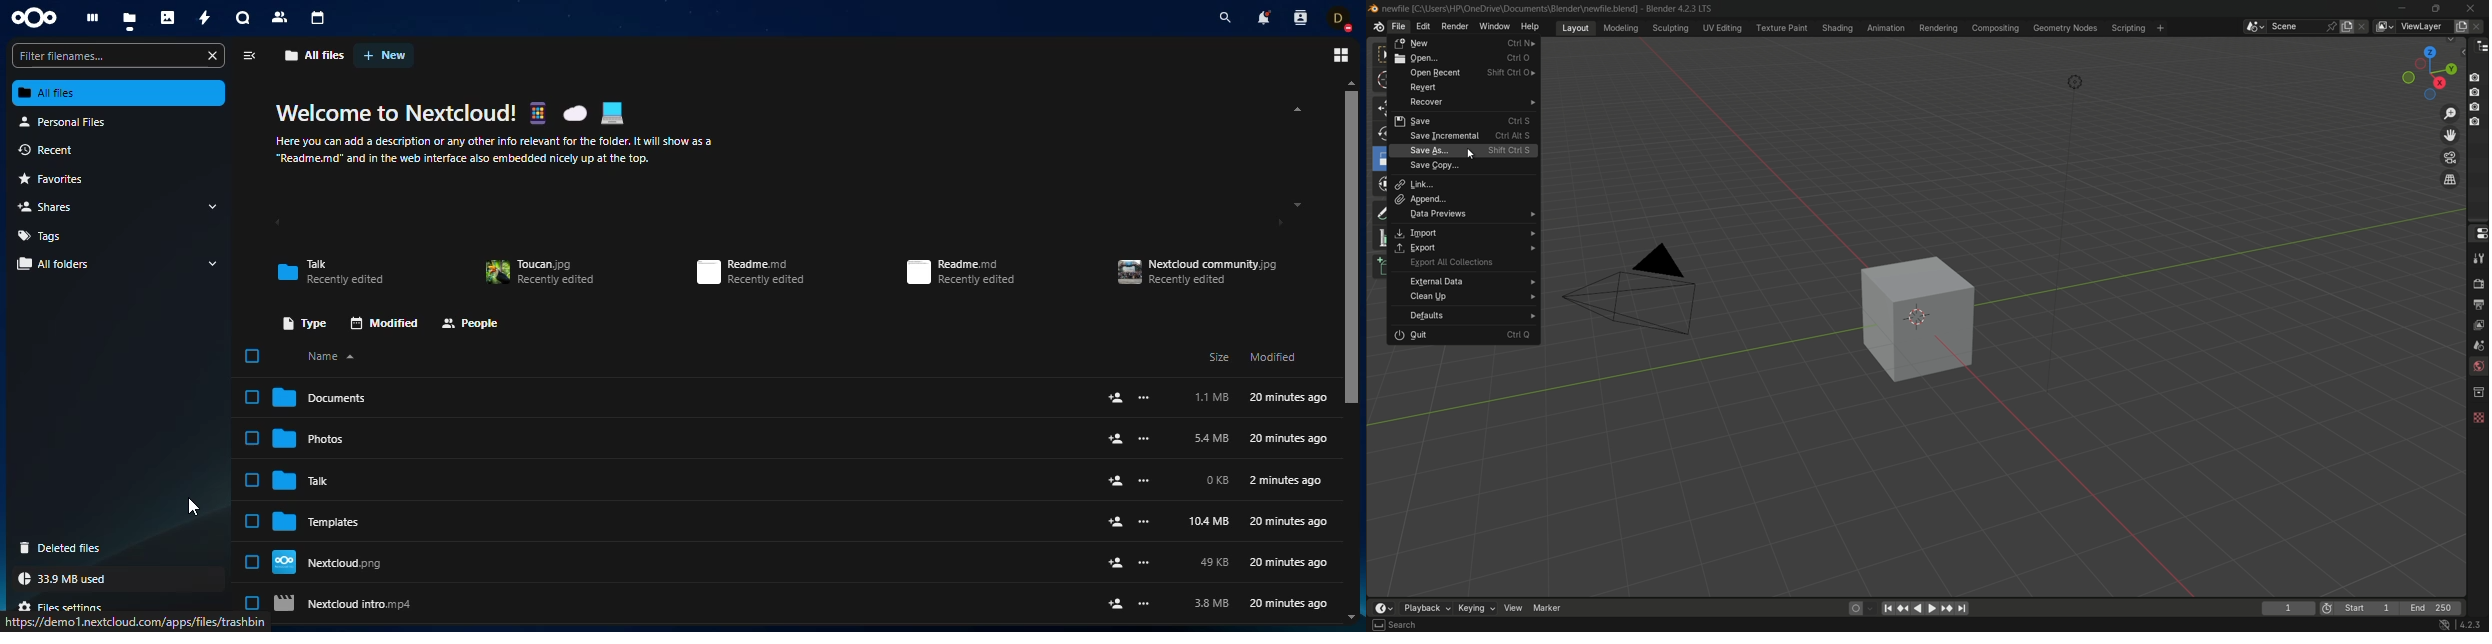  I want to click on measure, so click(1375, 238).